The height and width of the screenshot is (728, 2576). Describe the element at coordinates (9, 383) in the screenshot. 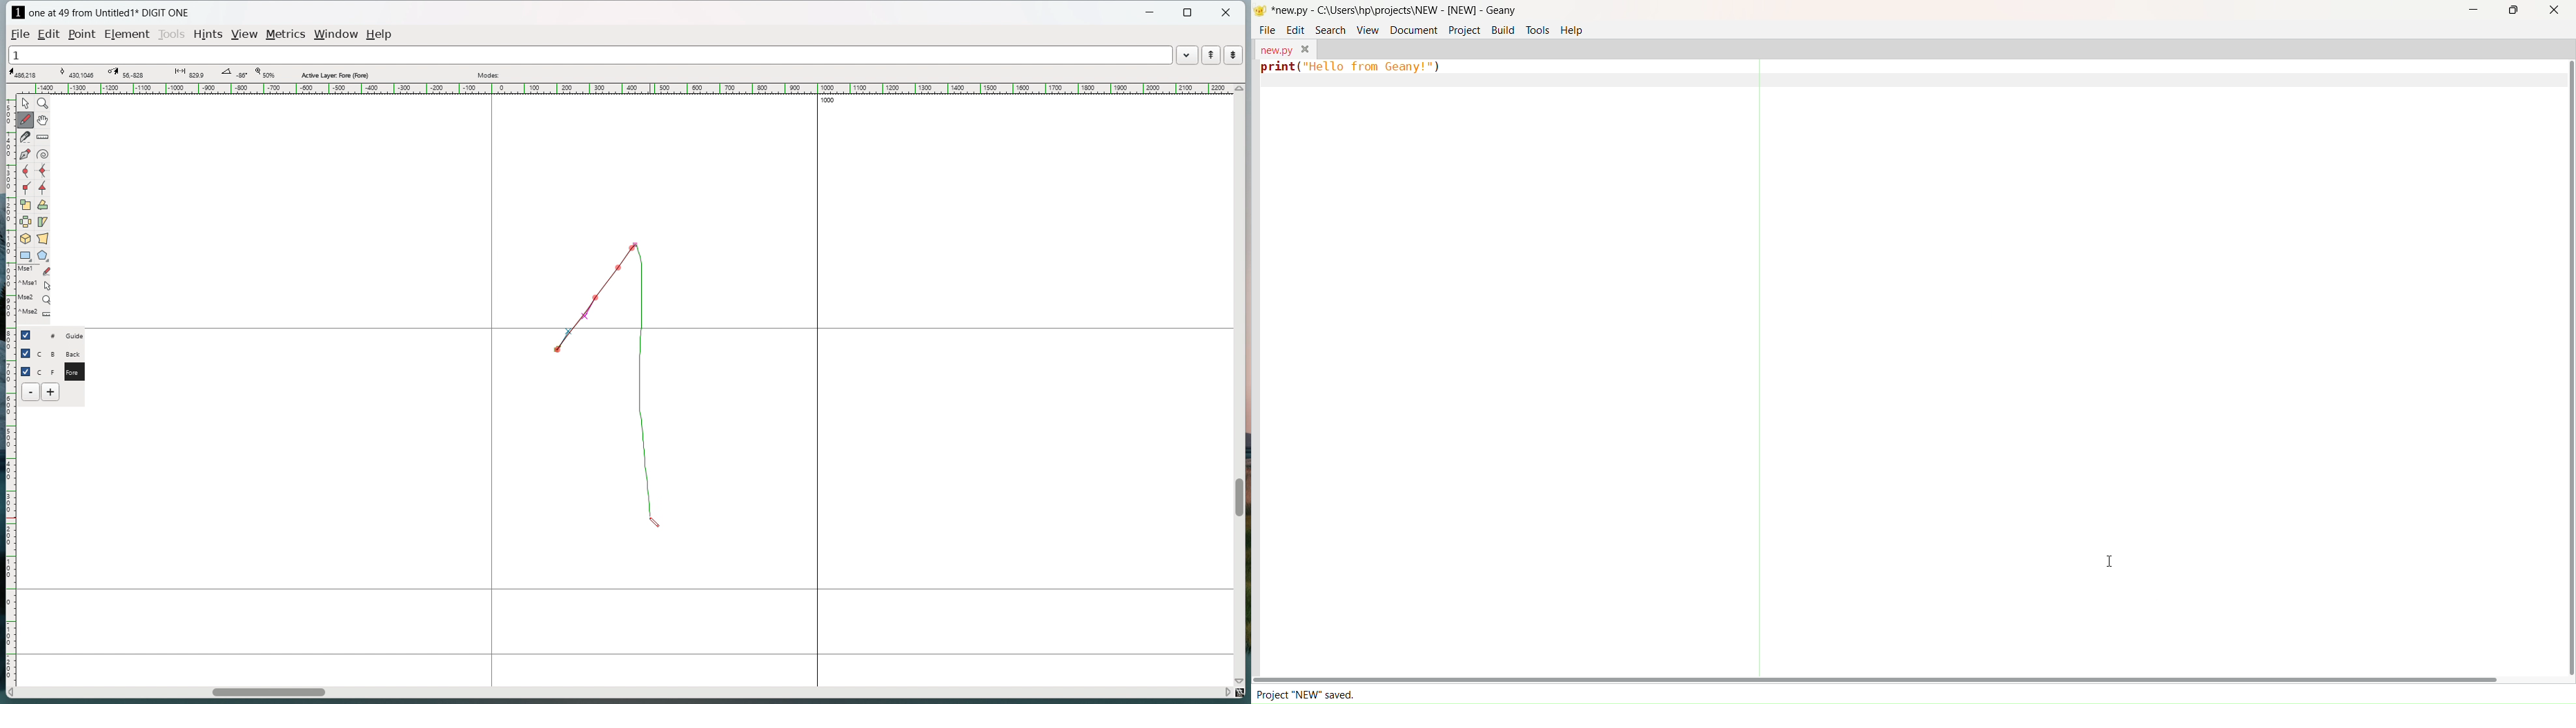

I see `vertical ruler` at that location.